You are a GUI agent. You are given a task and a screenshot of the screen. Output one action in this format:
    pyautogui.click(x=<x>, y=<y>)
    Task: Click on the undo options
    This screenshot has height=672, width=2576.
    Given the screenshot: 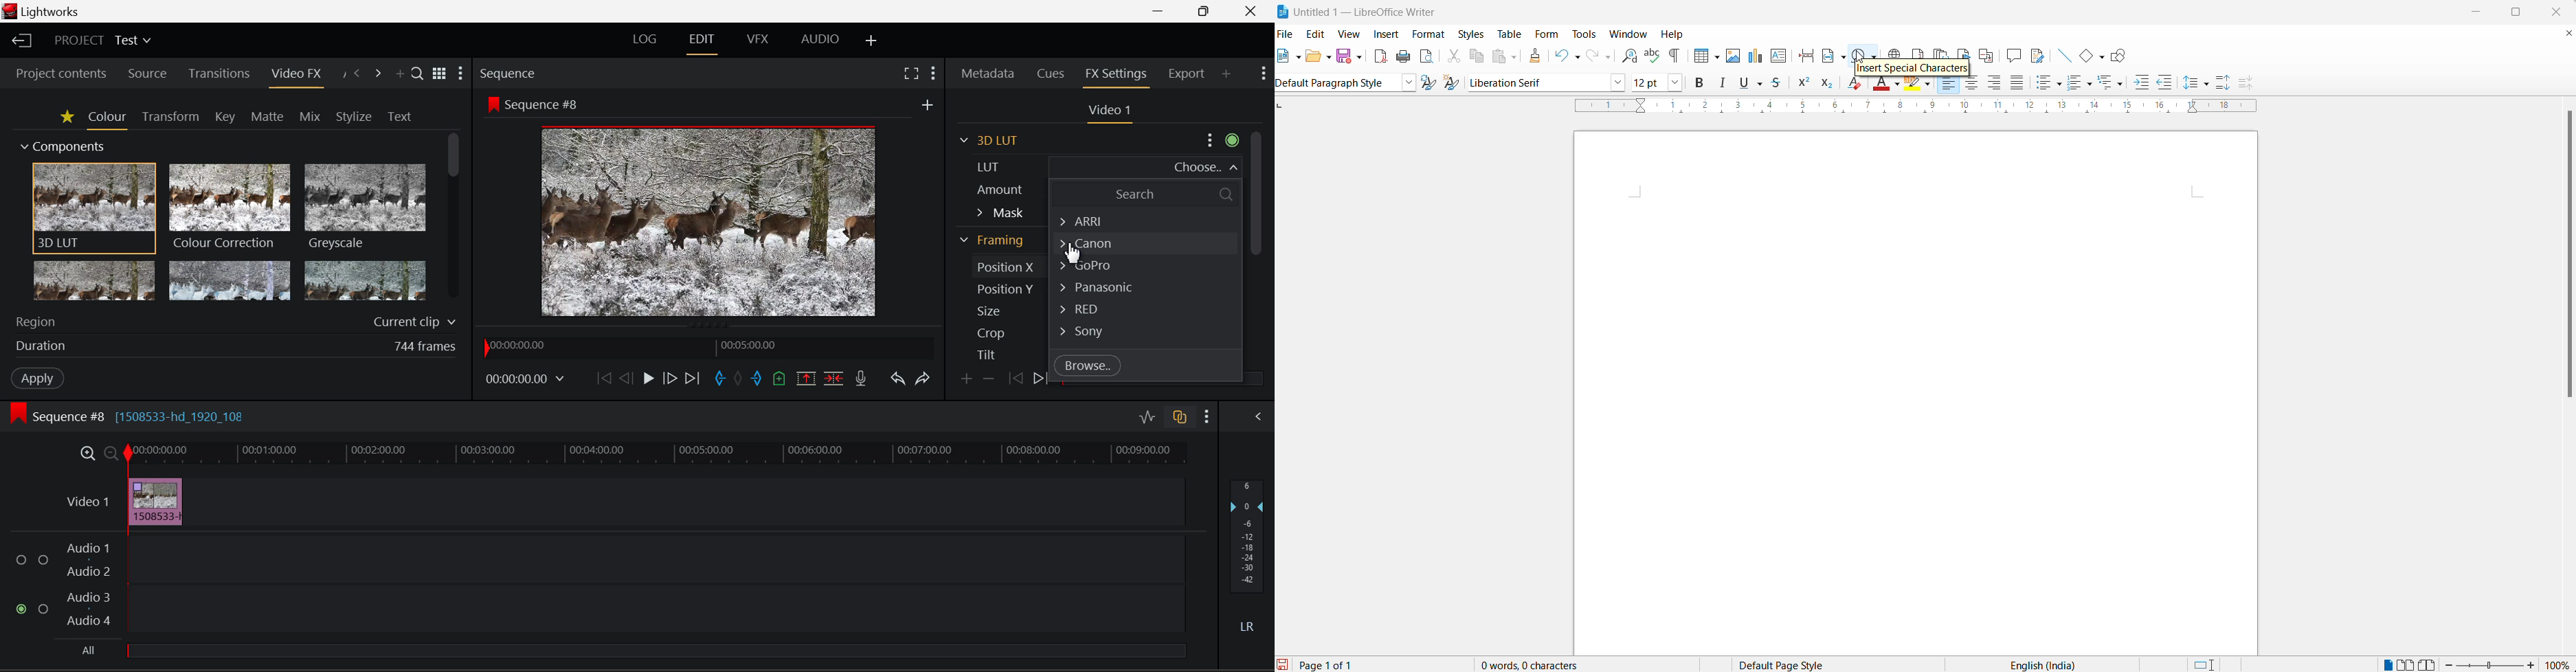 What is the action you would take?
    pyautogui.click(x=1576, y=55)
    